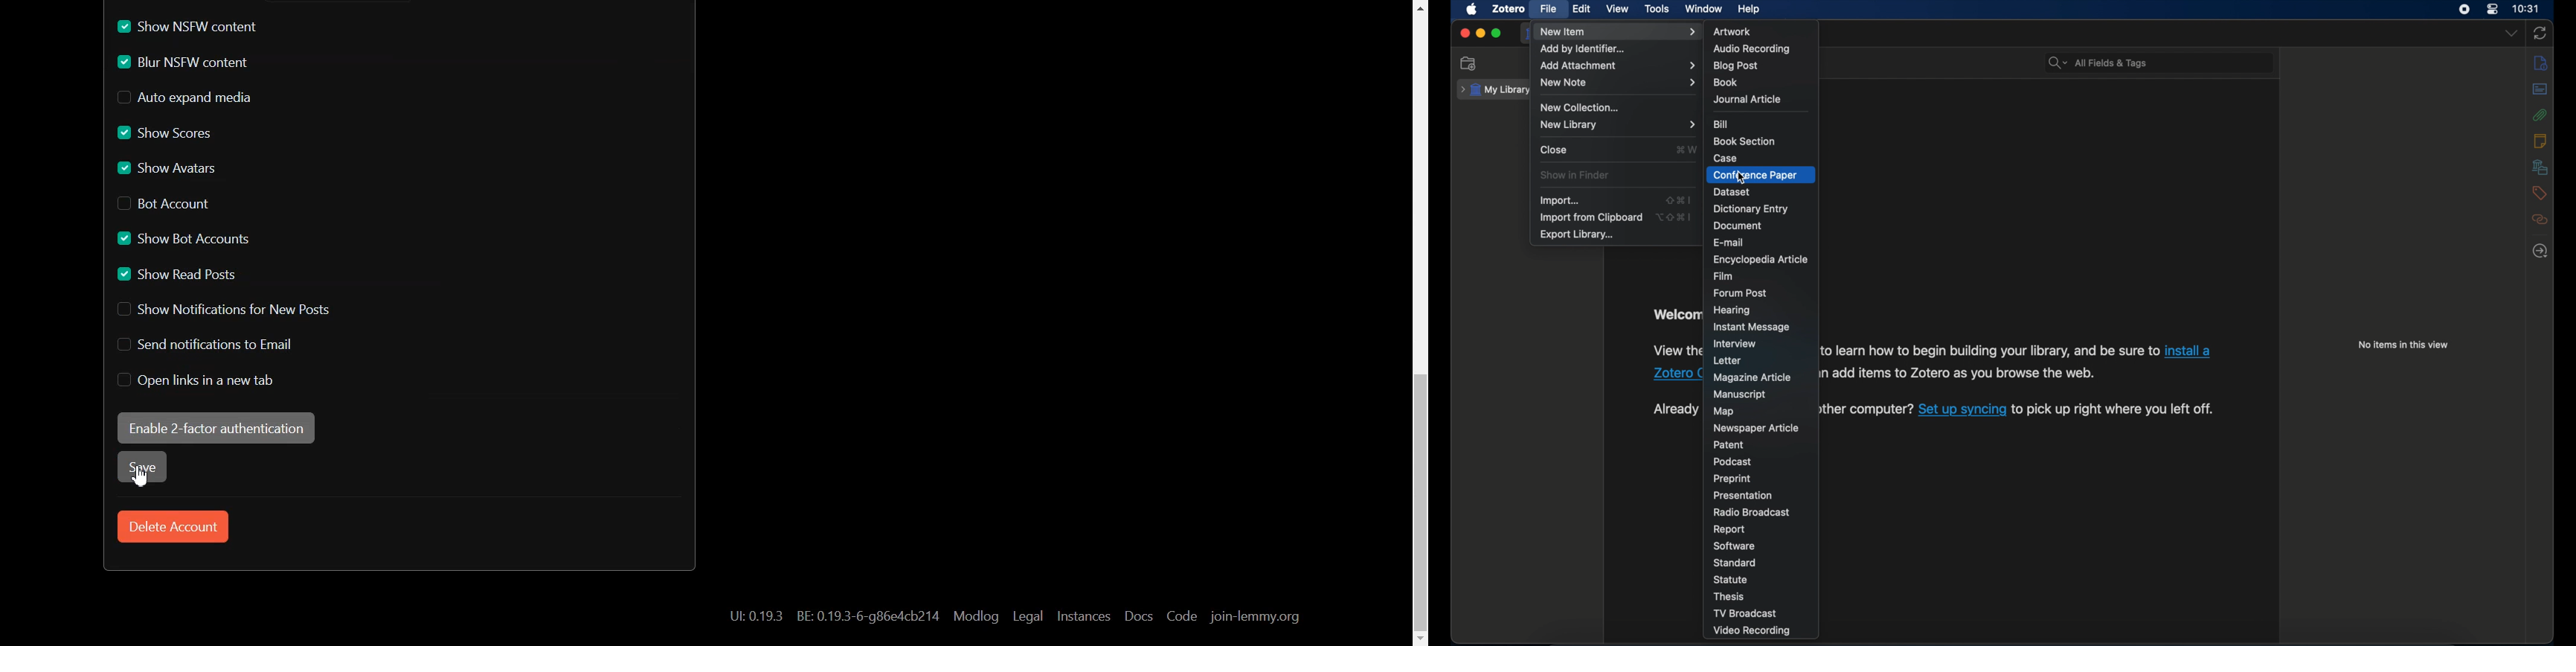  I want to click on close, so click(1464, 34).